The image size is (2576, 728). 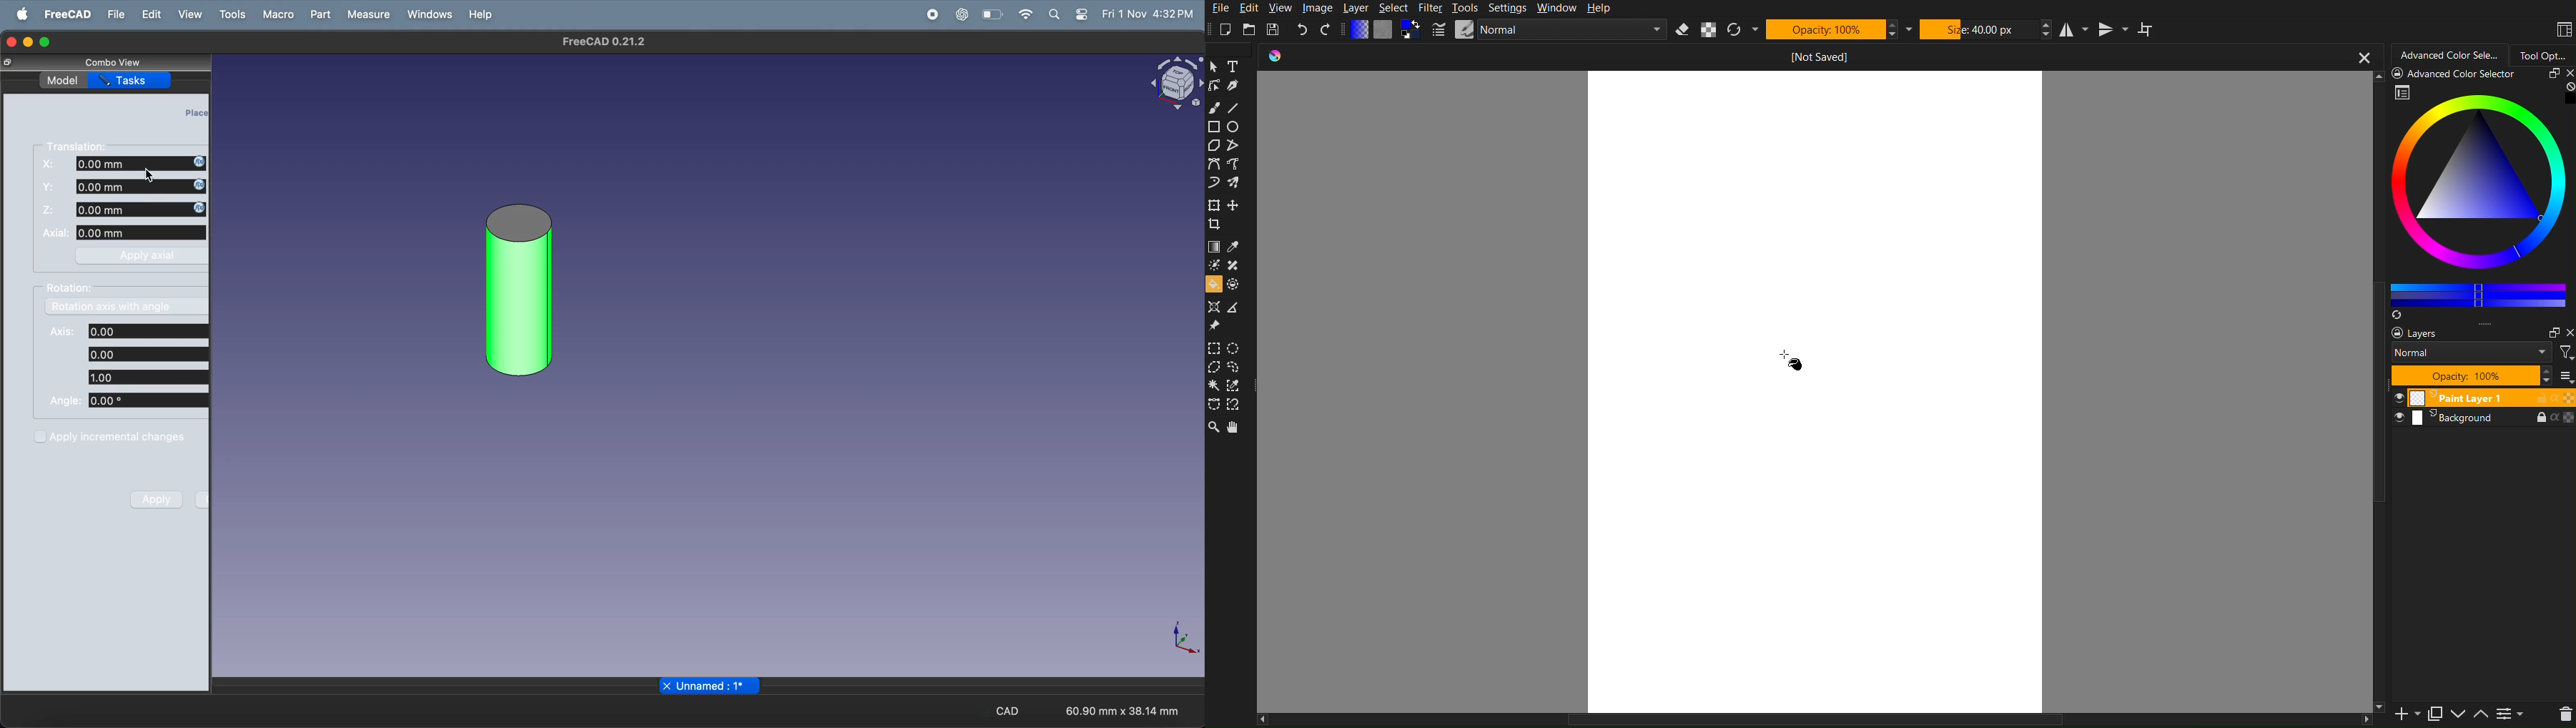 I want to click on Filter, so click(x=2565, y=351).